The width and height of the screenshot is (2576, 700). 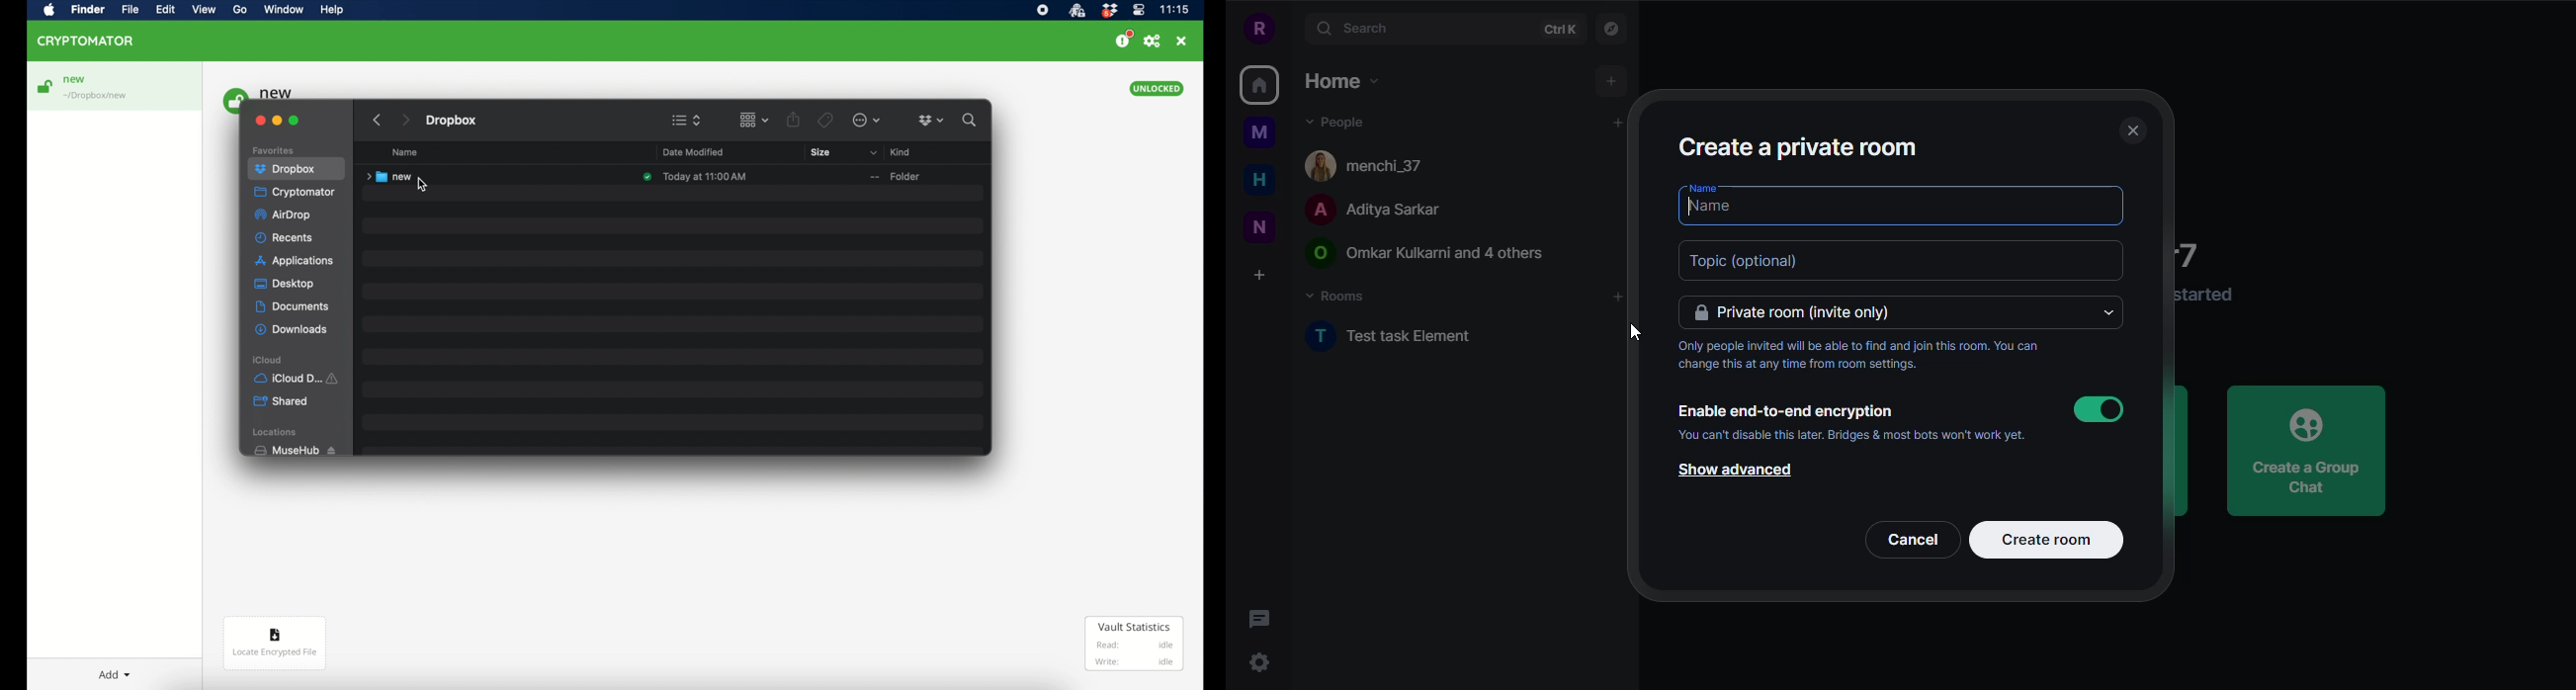 What do you see at coordinates (401, 118) in the screenshot?
I see `next` at bounding box center [401, 118].